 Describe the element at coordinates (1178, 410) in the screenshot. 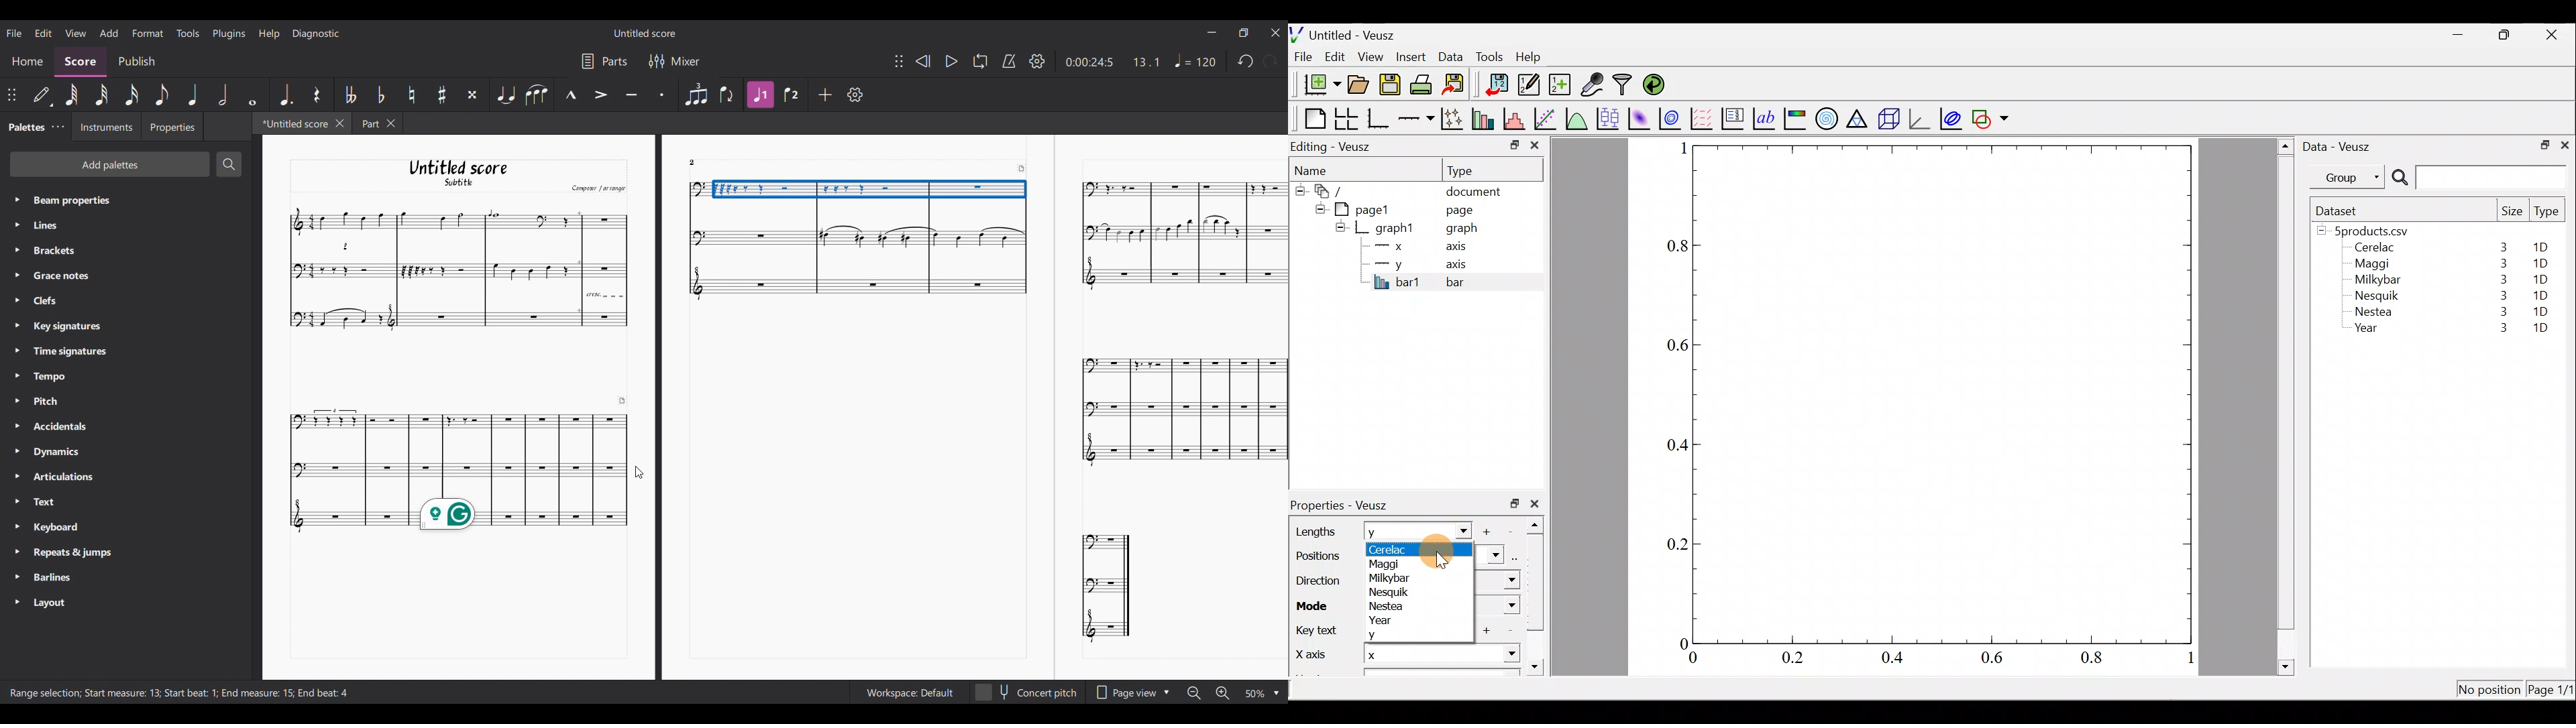

I see `Graph` at that location.